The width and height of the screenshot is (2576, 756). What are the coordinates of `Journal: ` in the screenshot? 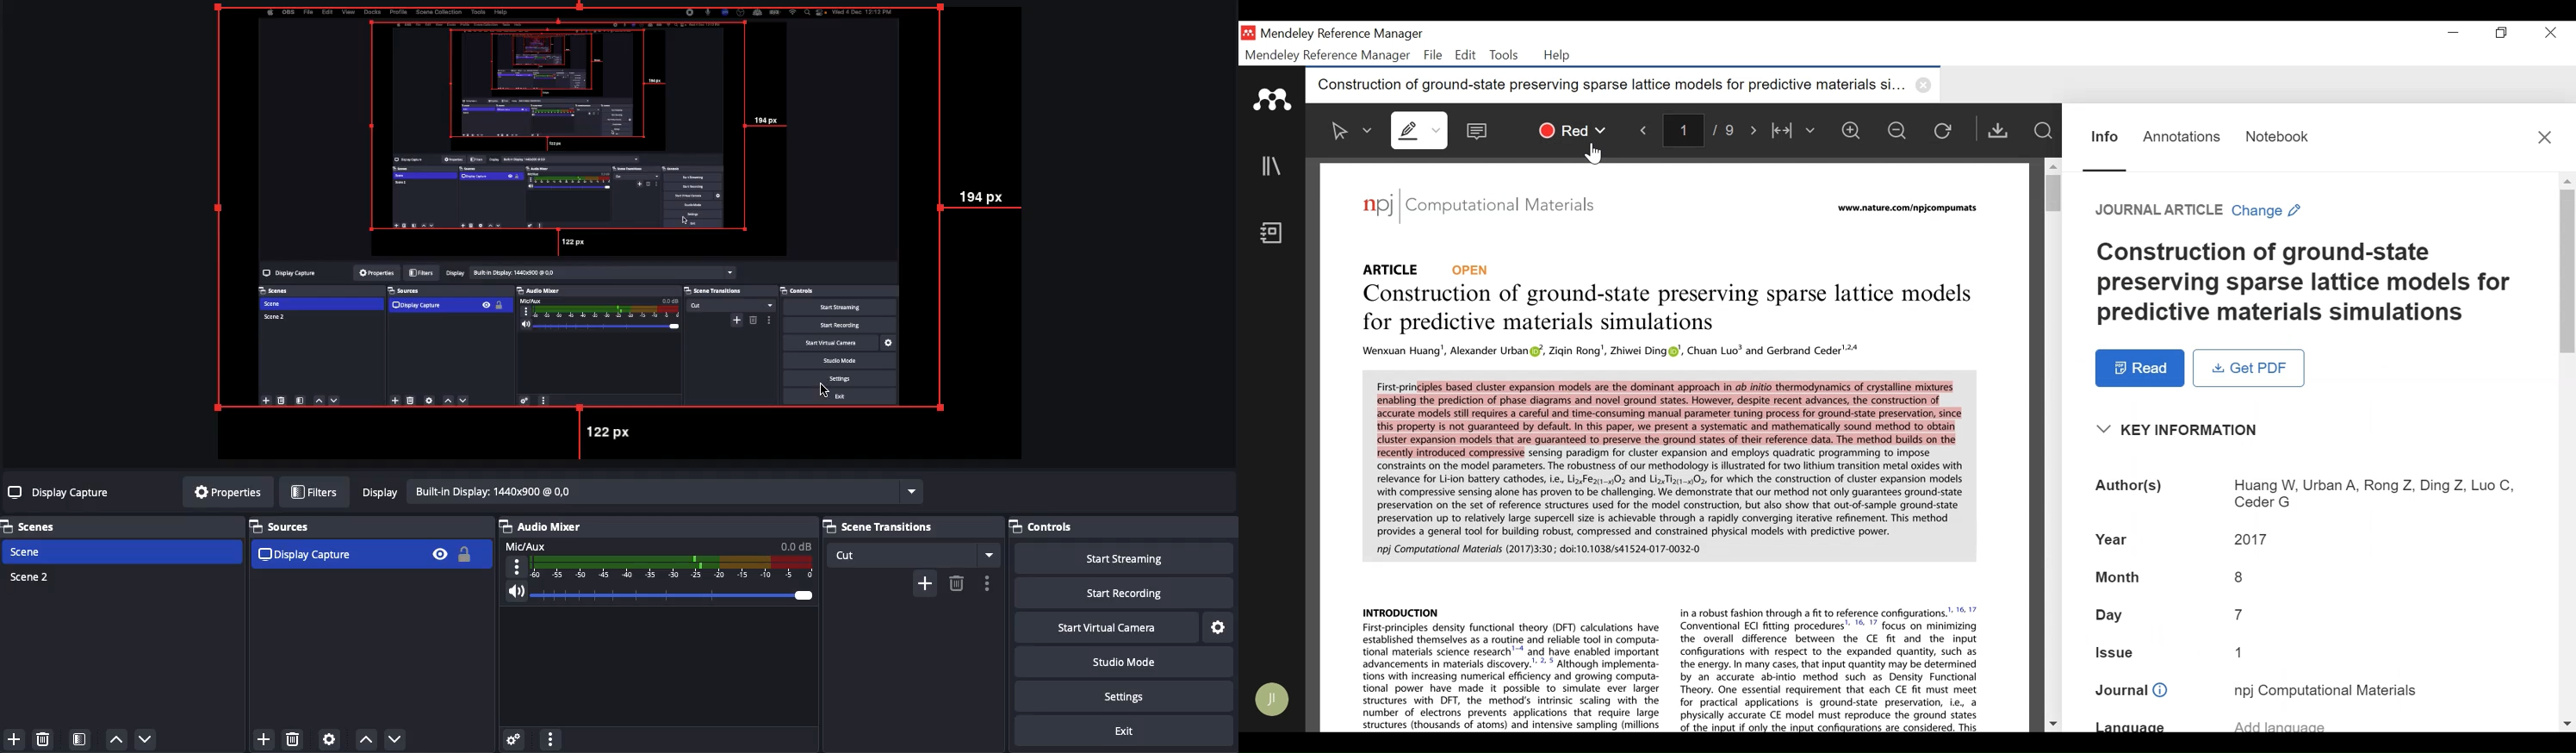 It's located at (2132, 692).